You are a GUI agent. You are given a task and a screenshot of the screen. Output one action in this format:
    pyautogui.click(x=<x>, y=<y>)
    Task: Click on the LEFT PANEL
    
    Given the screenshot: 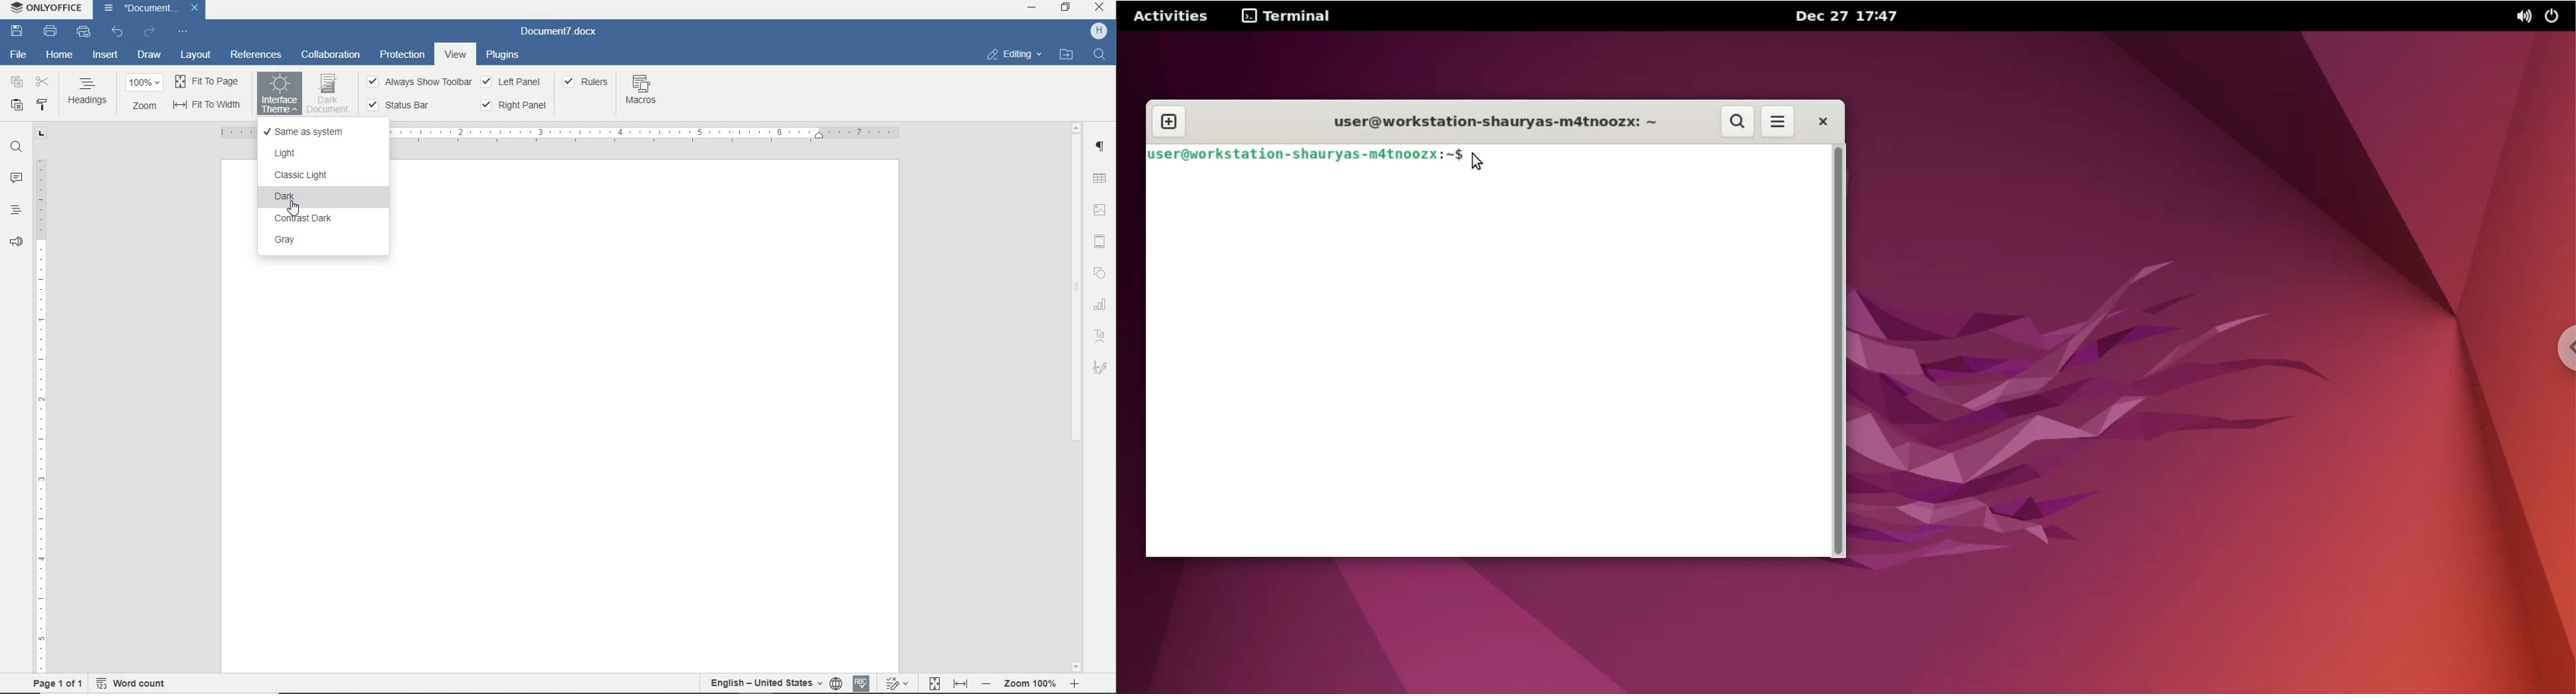 What is the action you would take?
    pyautogui.click(x=512, y=81)
    